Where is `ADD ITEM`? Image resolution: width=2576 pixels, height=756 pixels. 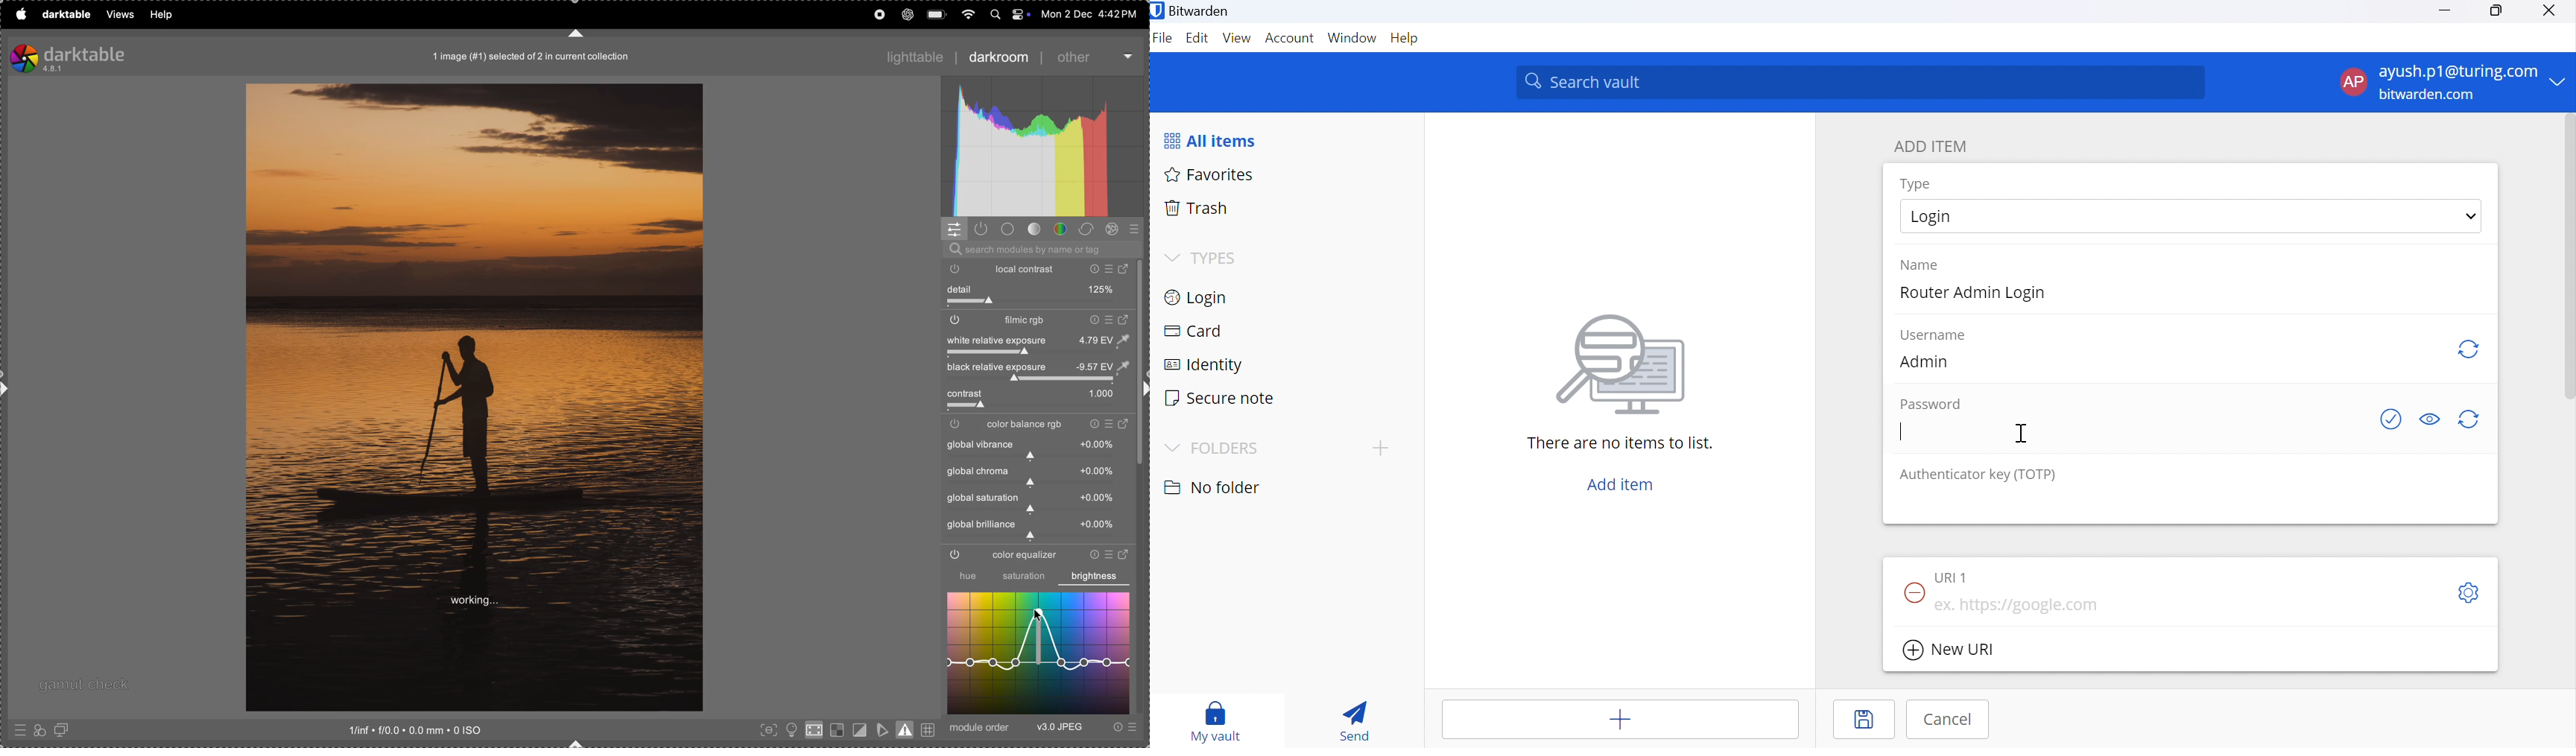
ADD ITEM is located at coordinates (1937, 146).